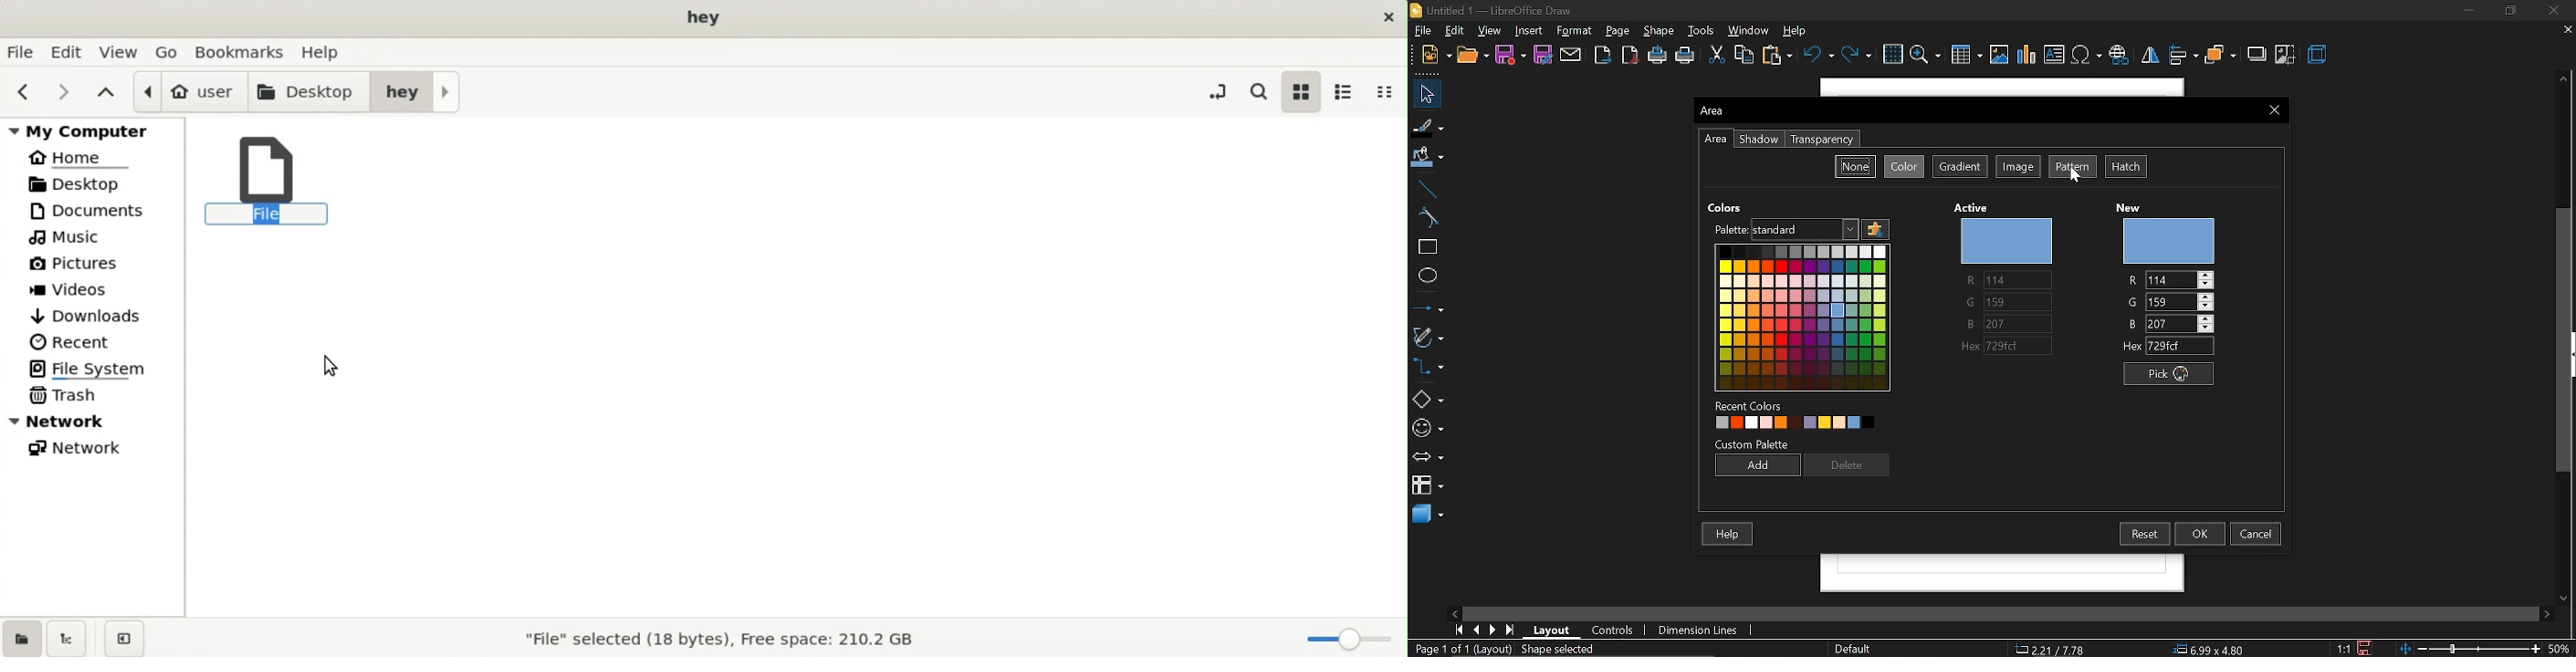  I want to click on hey, so click(416, 90).